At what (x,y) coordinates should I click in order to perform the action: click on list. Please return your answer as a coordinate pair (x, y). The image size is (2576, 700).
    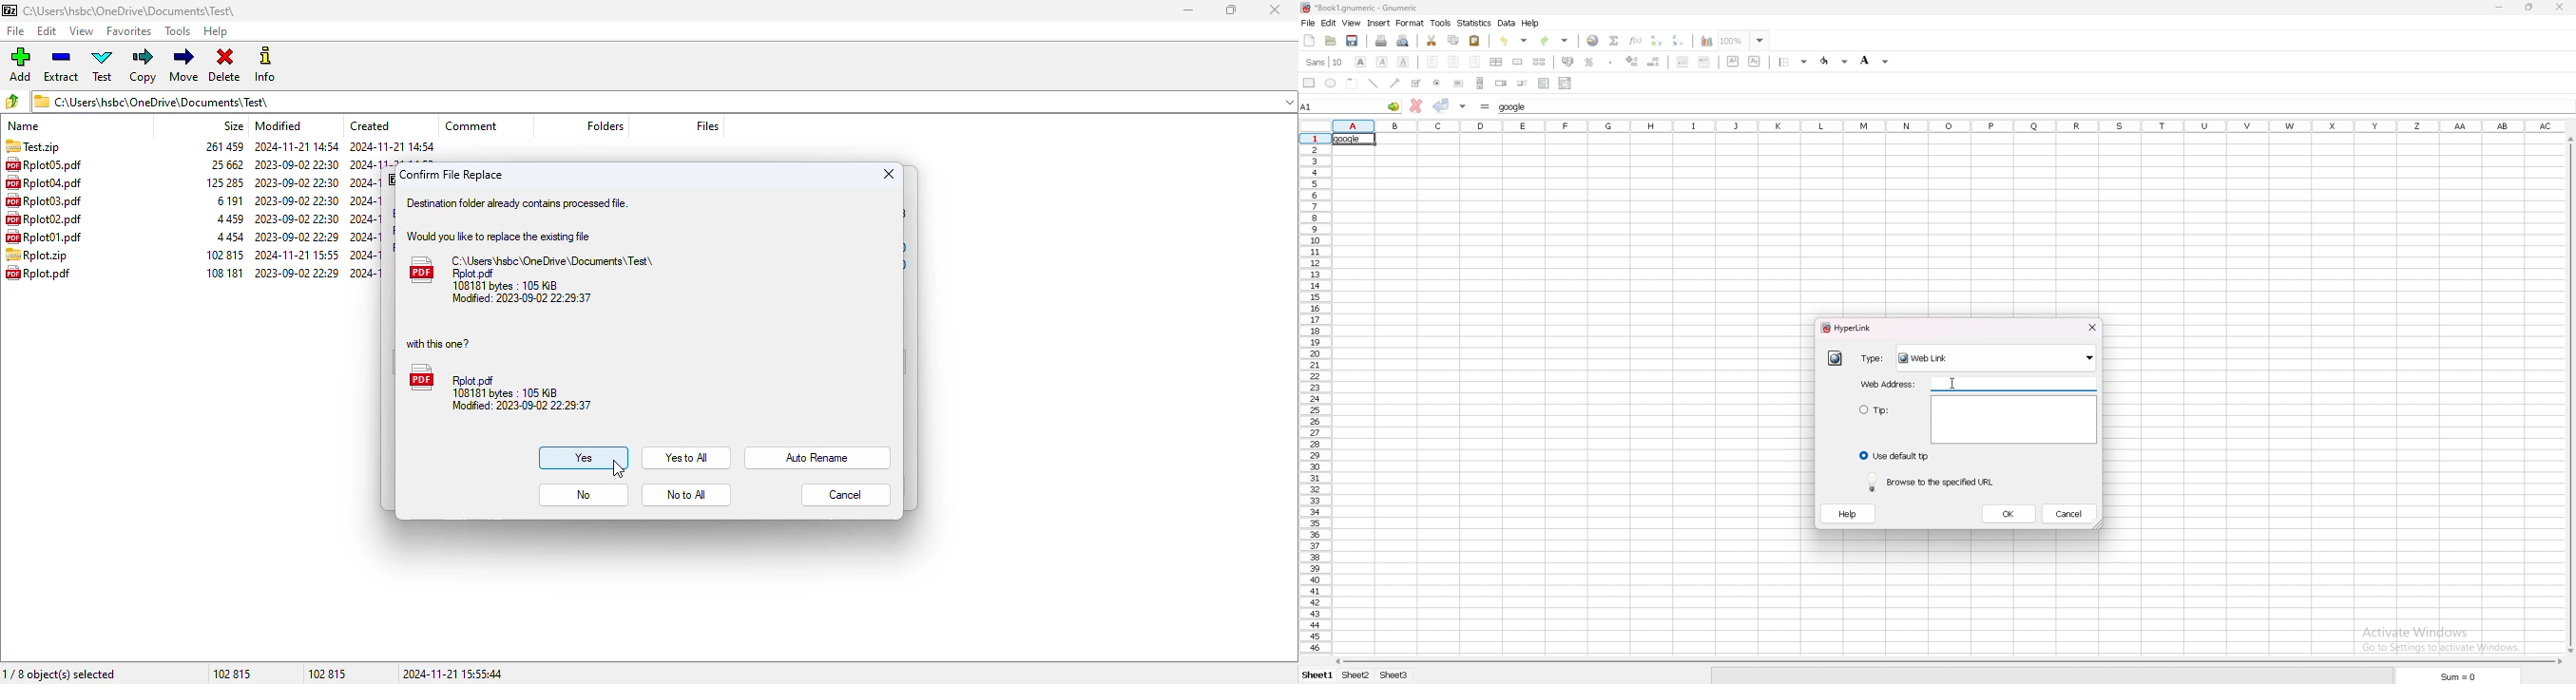
    Looking at the image, I should click on (1543, 83).